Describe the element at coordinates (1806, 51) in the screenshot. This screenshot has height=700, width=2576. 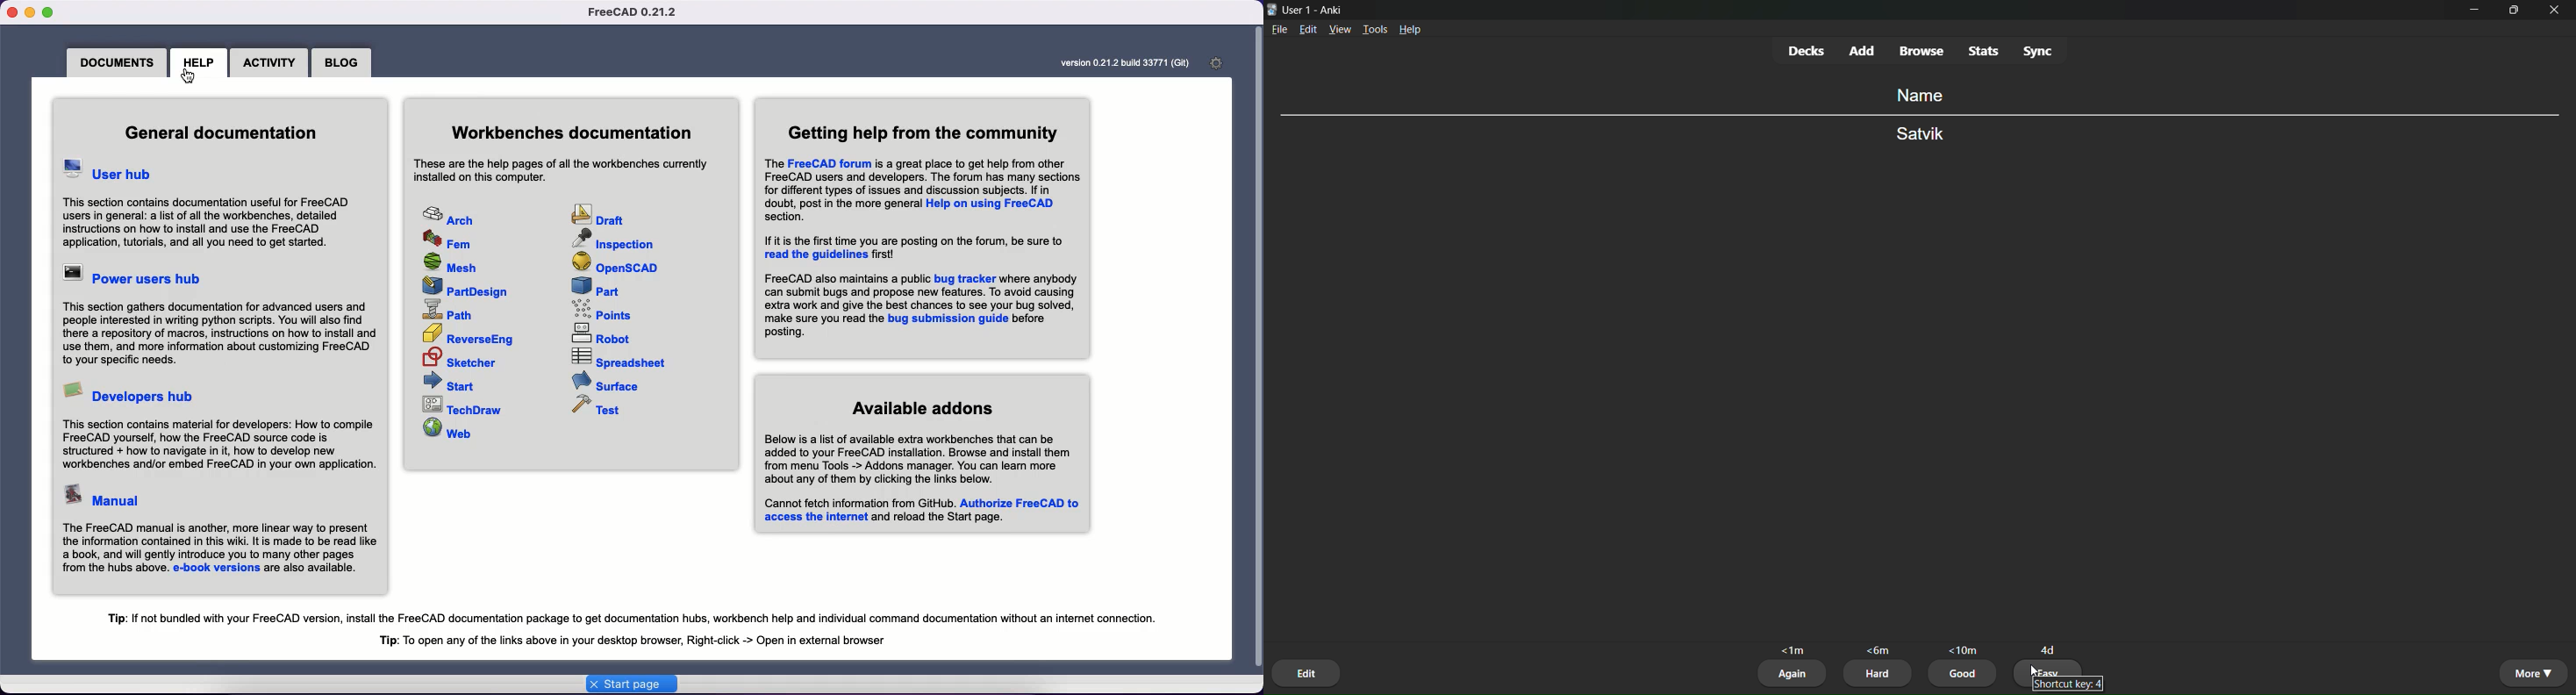
I see `decks` at that location.